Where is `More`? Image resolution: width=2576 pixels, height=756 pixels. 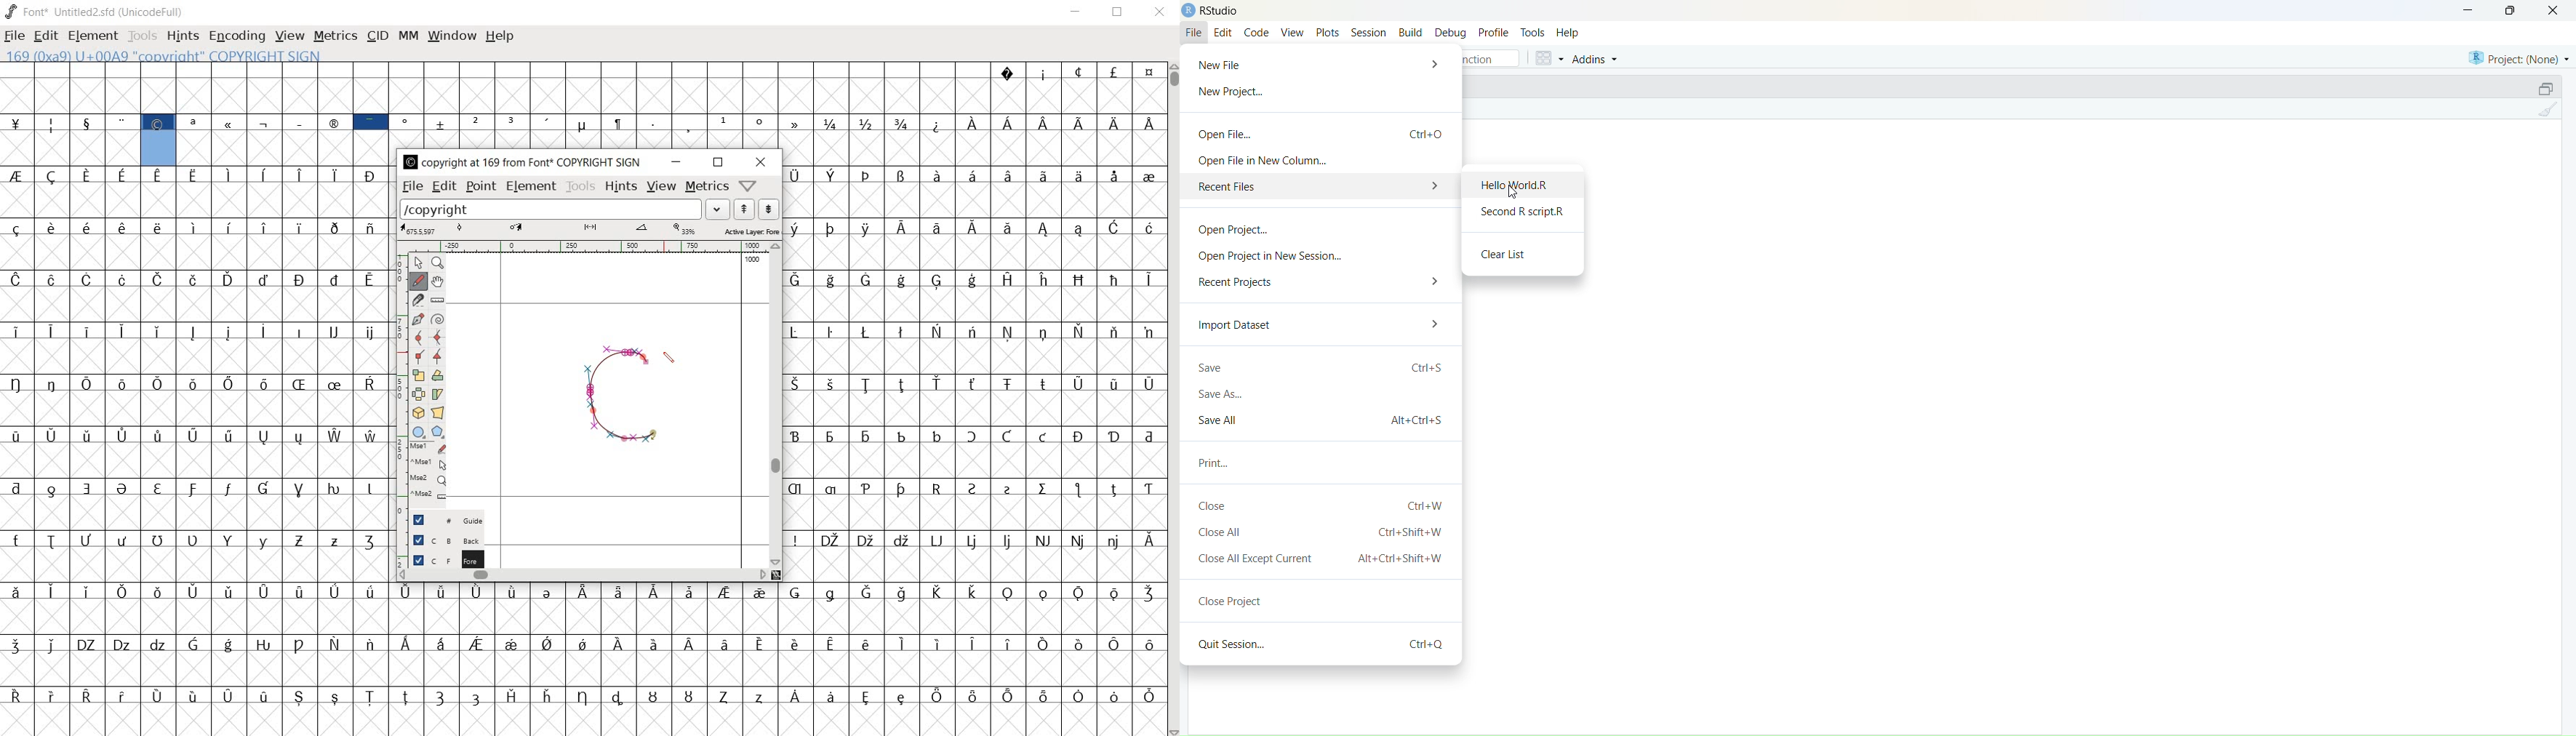 More is located at coordinates (1441, 325).